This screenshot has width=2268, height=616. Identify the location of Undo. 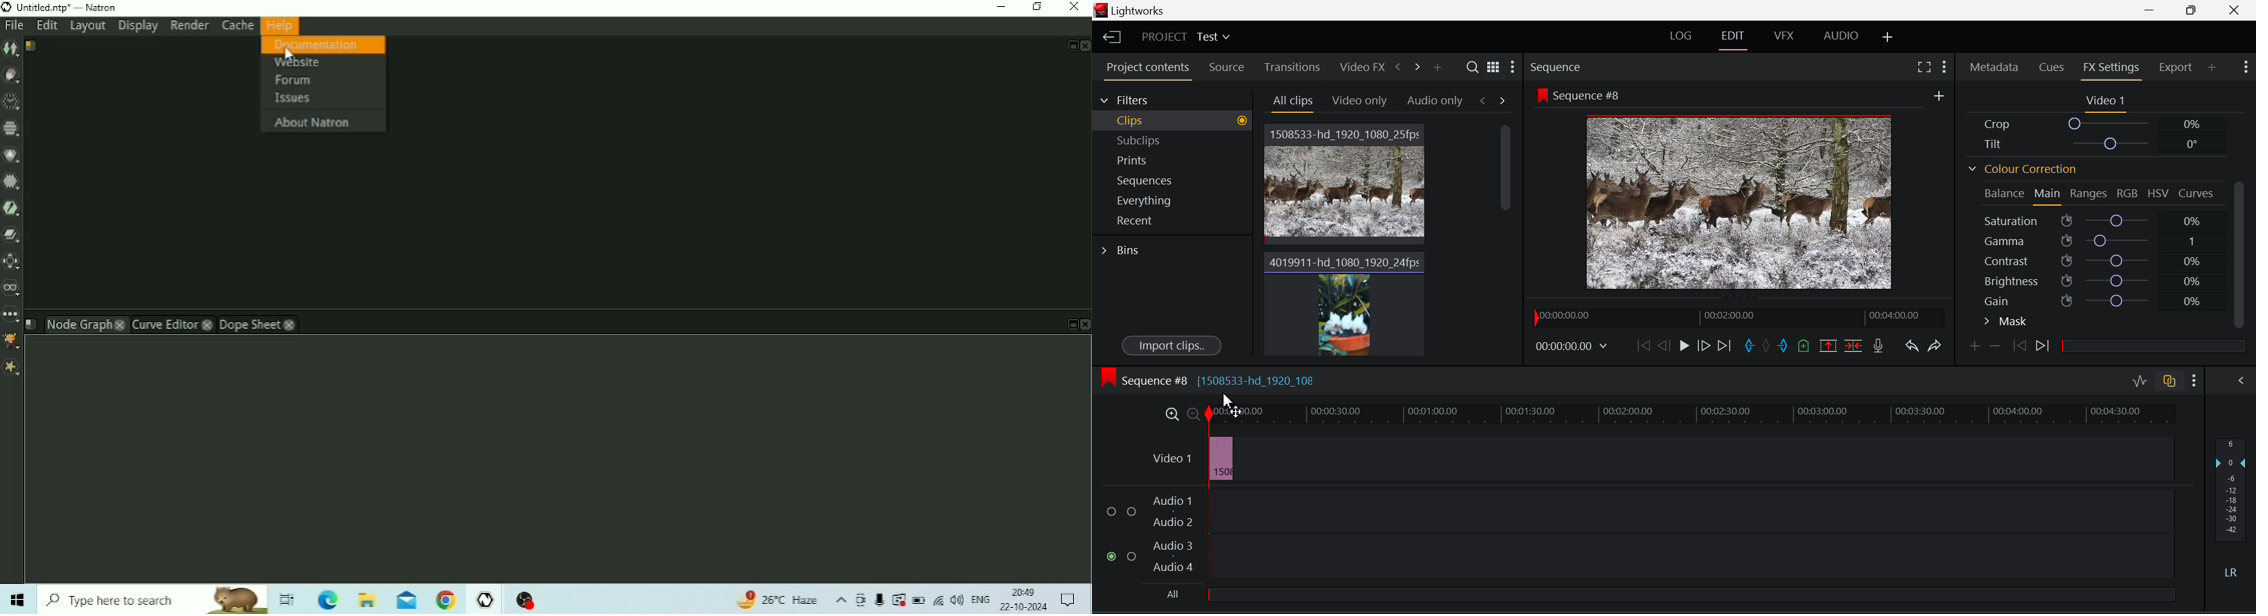
(1911, 348).